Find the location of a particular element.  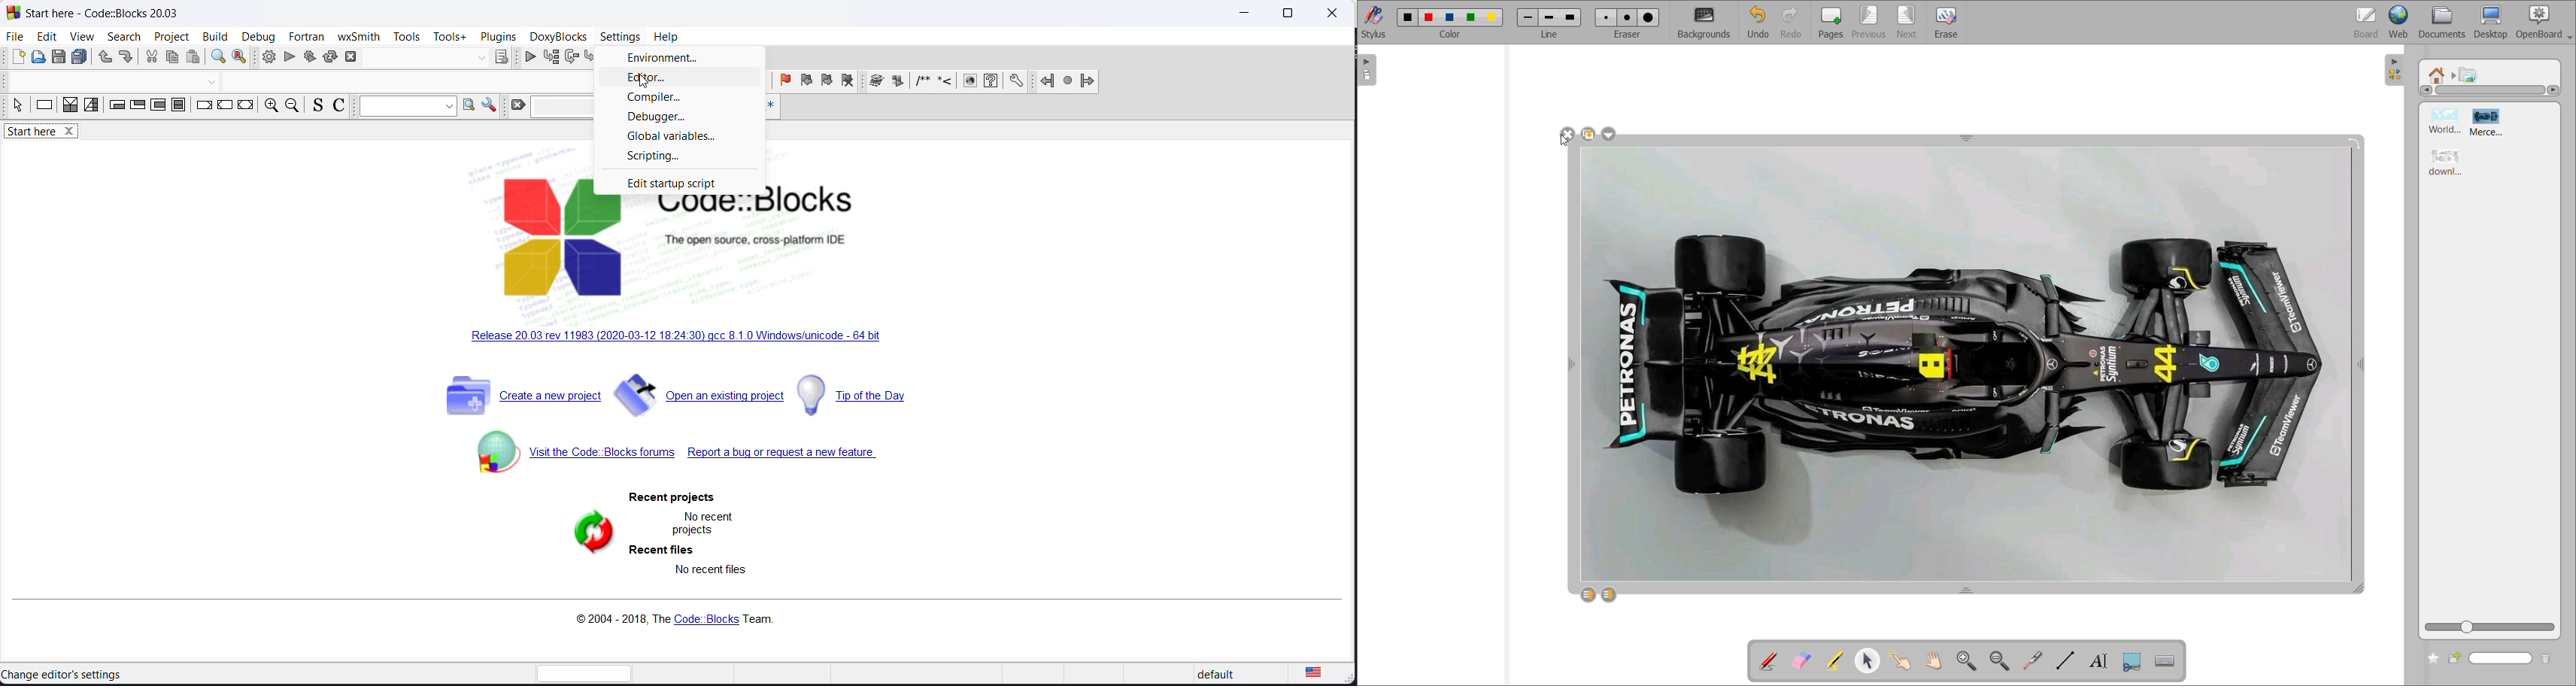

file is located at coordinates (14, 37).